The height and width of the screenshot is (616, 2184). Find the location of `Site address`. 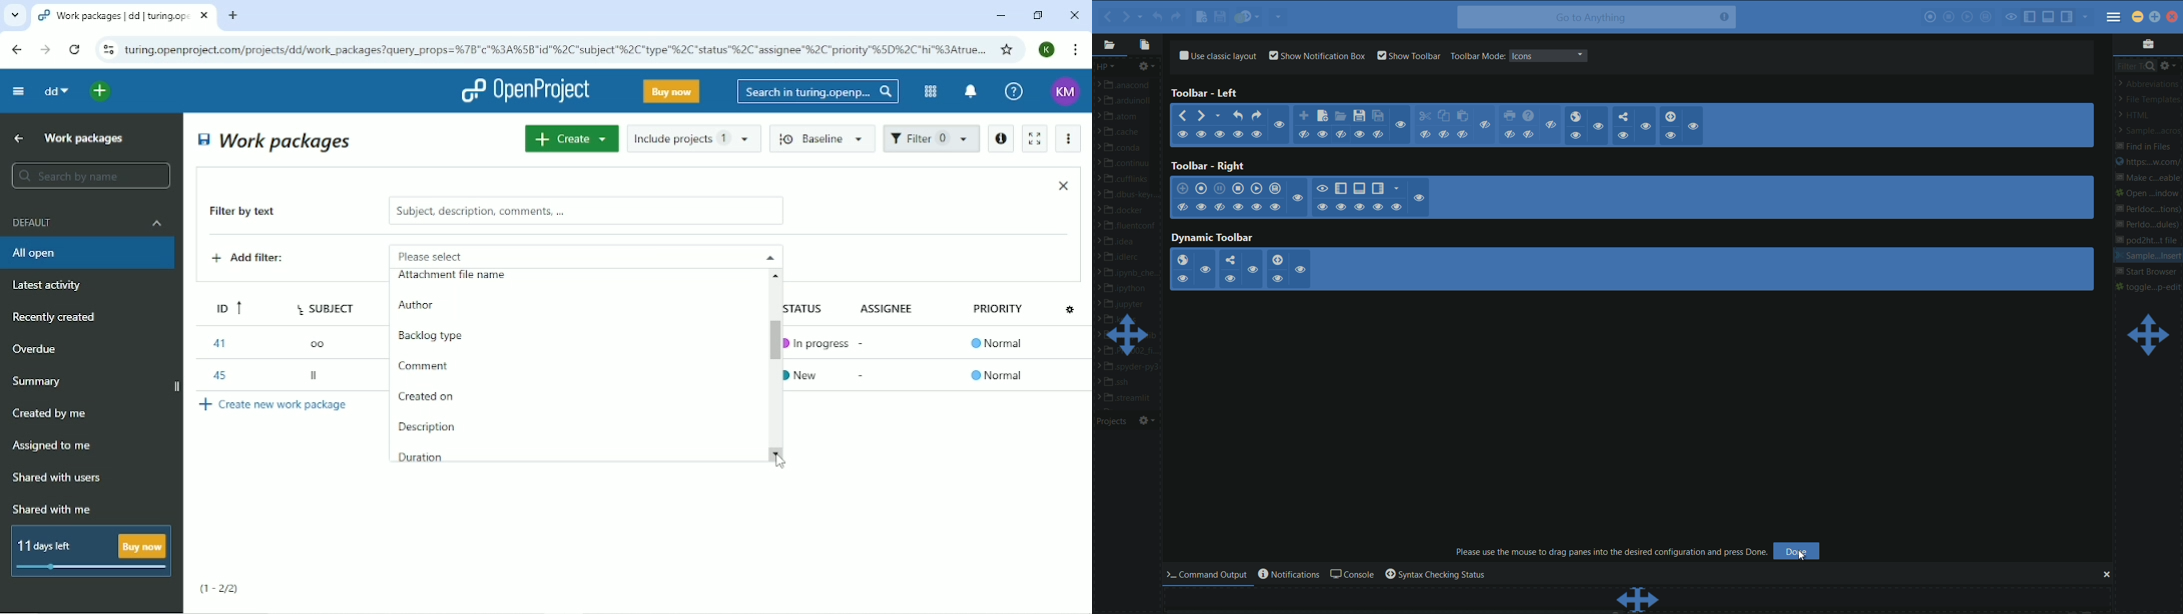

Site address is located at coordinates (555, 48).